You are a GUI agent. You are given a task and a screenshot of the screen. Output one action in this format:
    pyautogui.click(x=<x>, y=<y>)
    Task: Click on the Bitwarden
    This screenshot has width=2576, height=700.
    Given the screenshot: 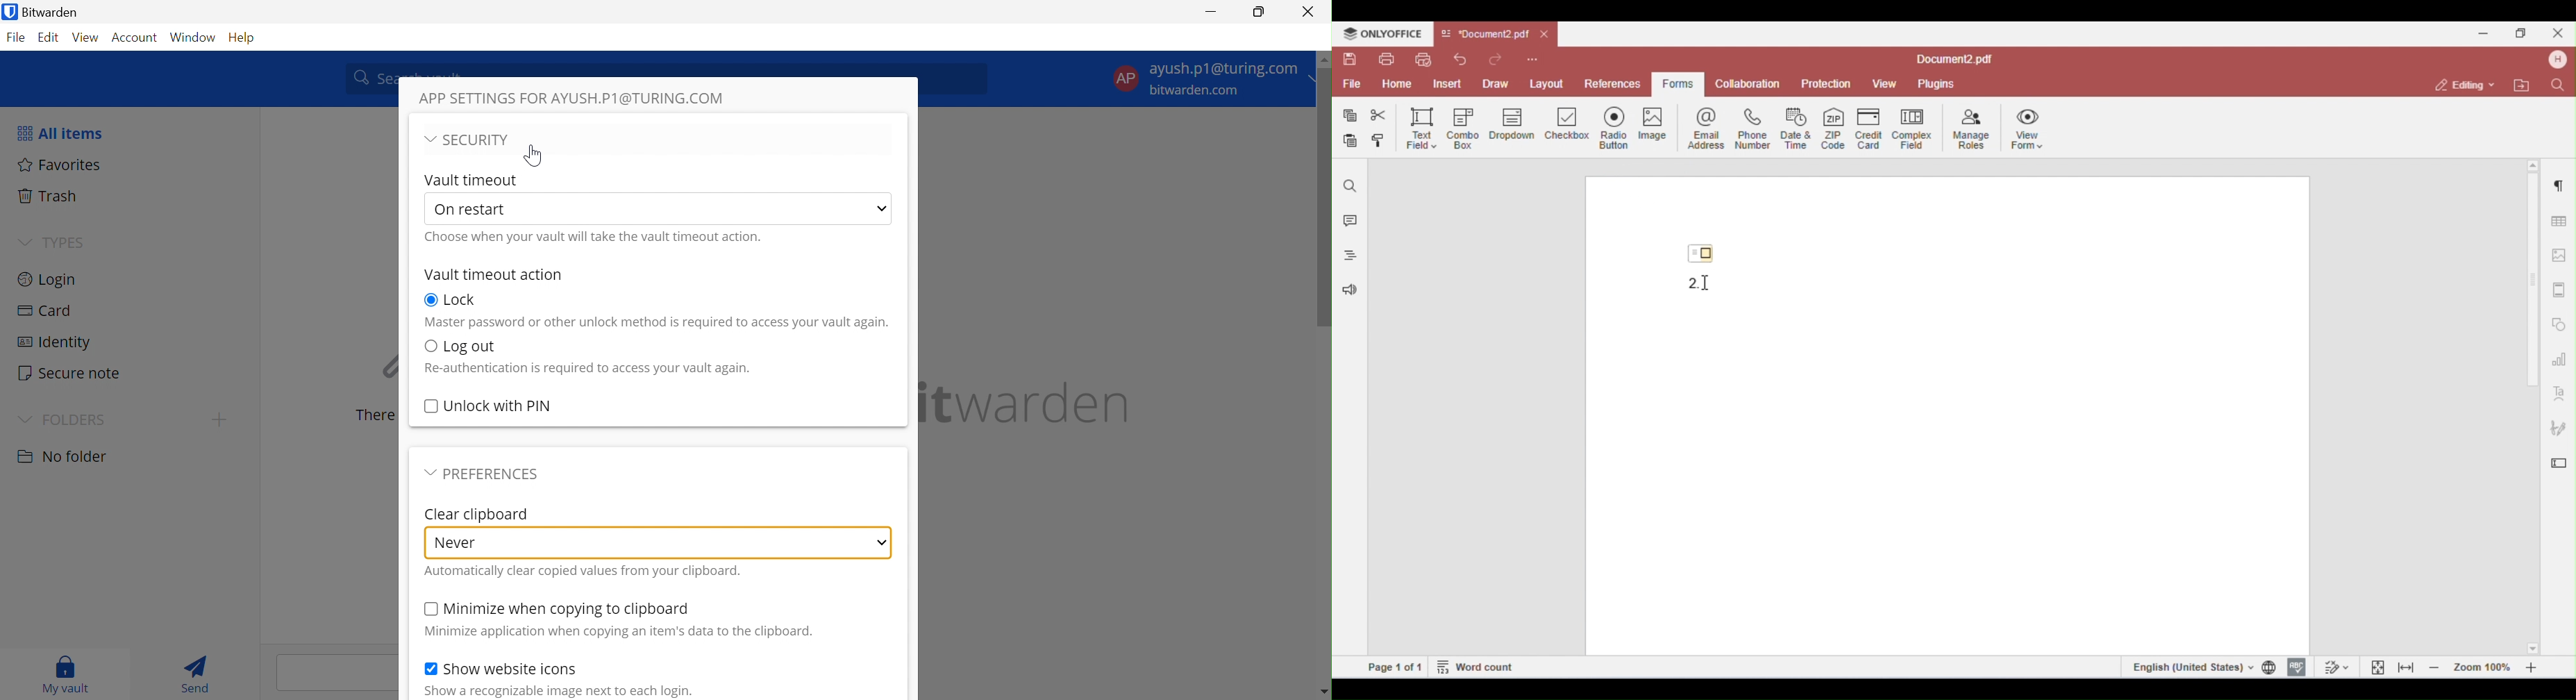 What is the action you would take?
    pyautogui.click(x=45, y=12)
    